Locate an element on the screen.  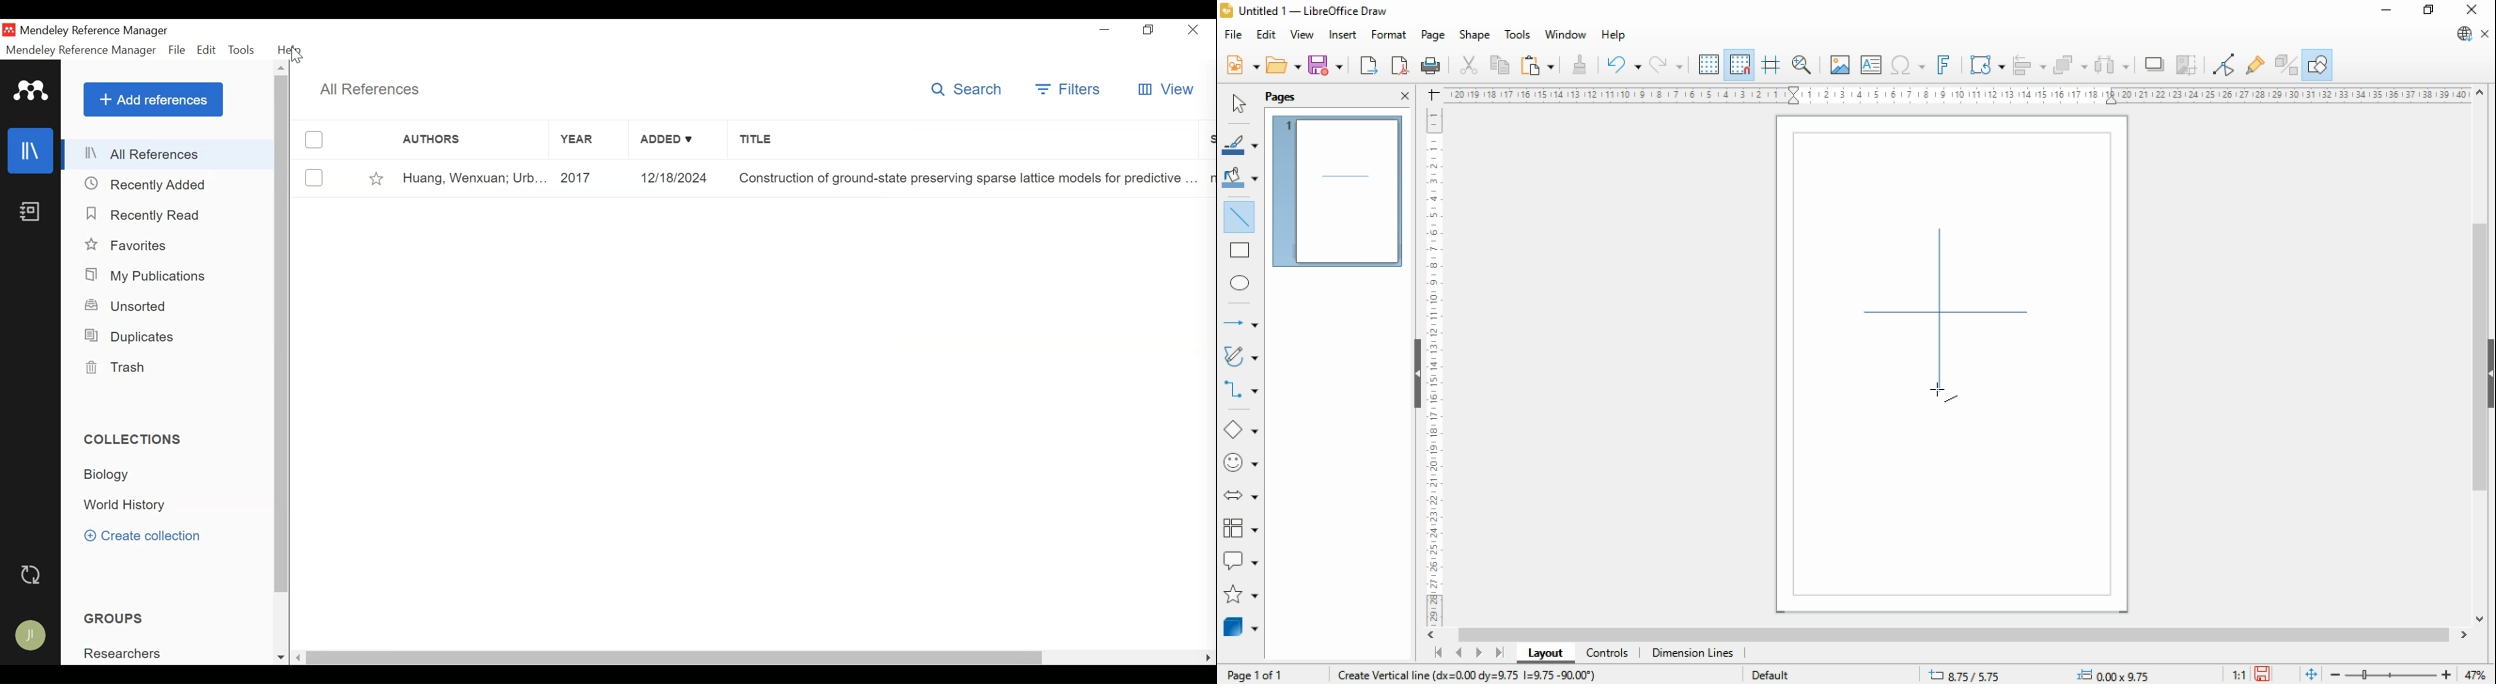
connectors is located at coordinates (1240, 388).